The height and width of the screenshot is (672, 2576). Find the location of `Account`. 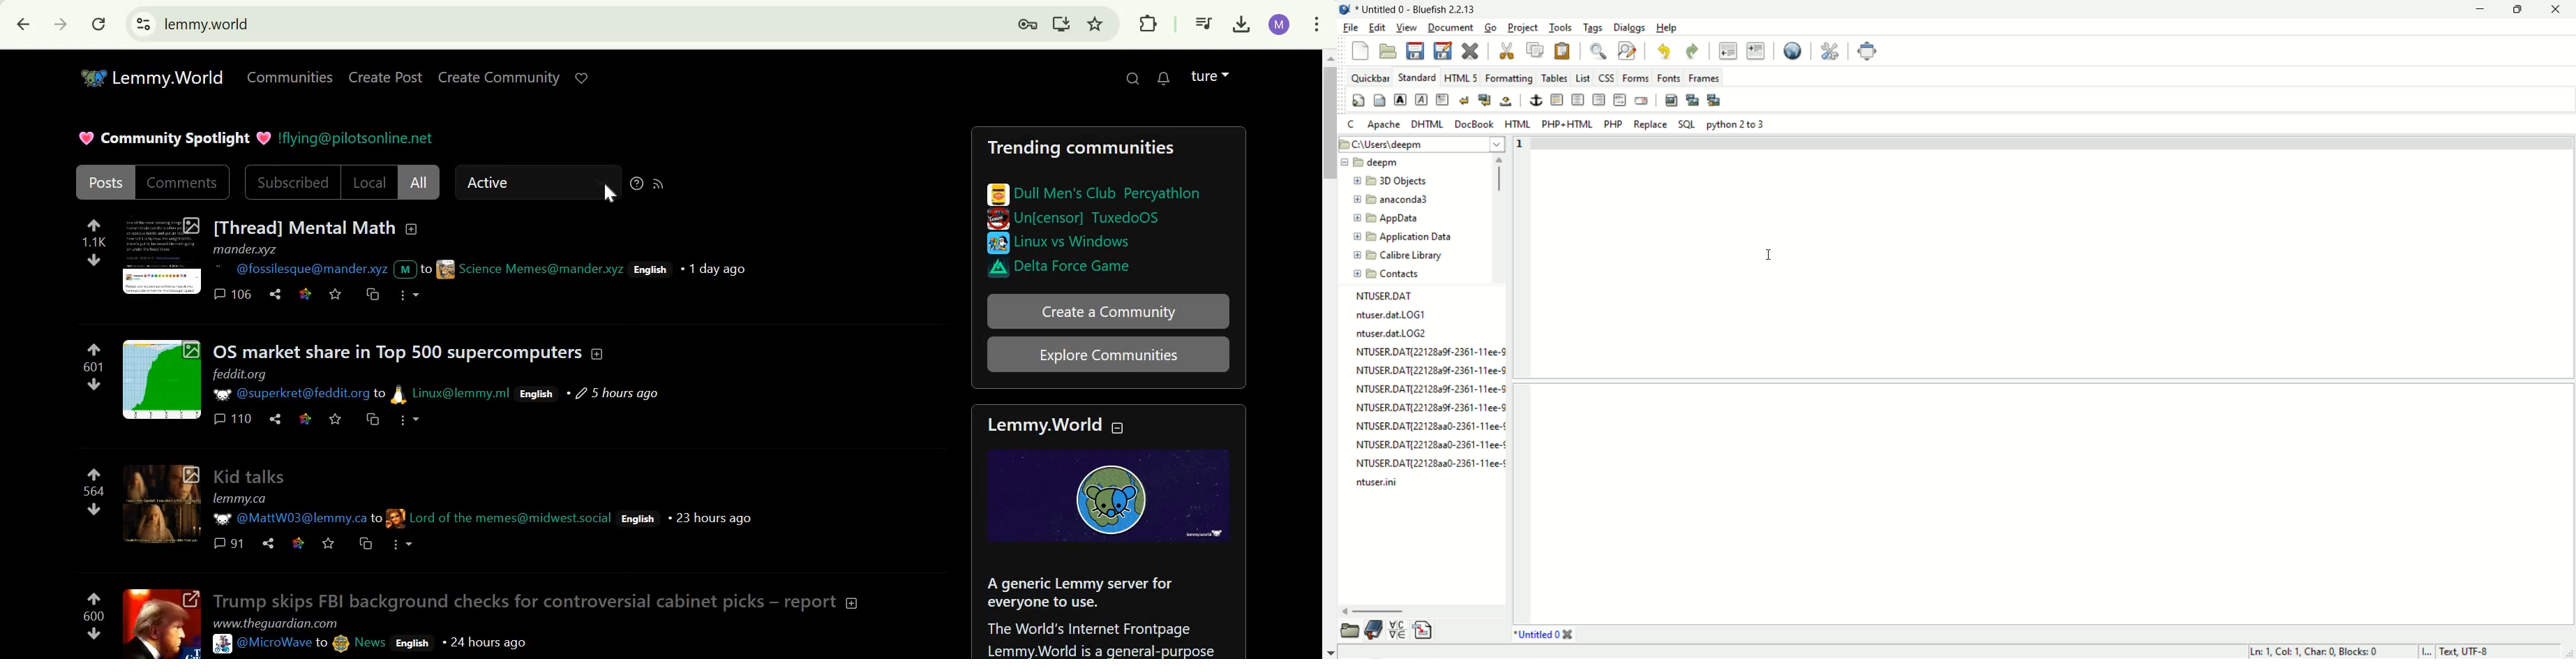

Account is located at coordinates (1279, 25).